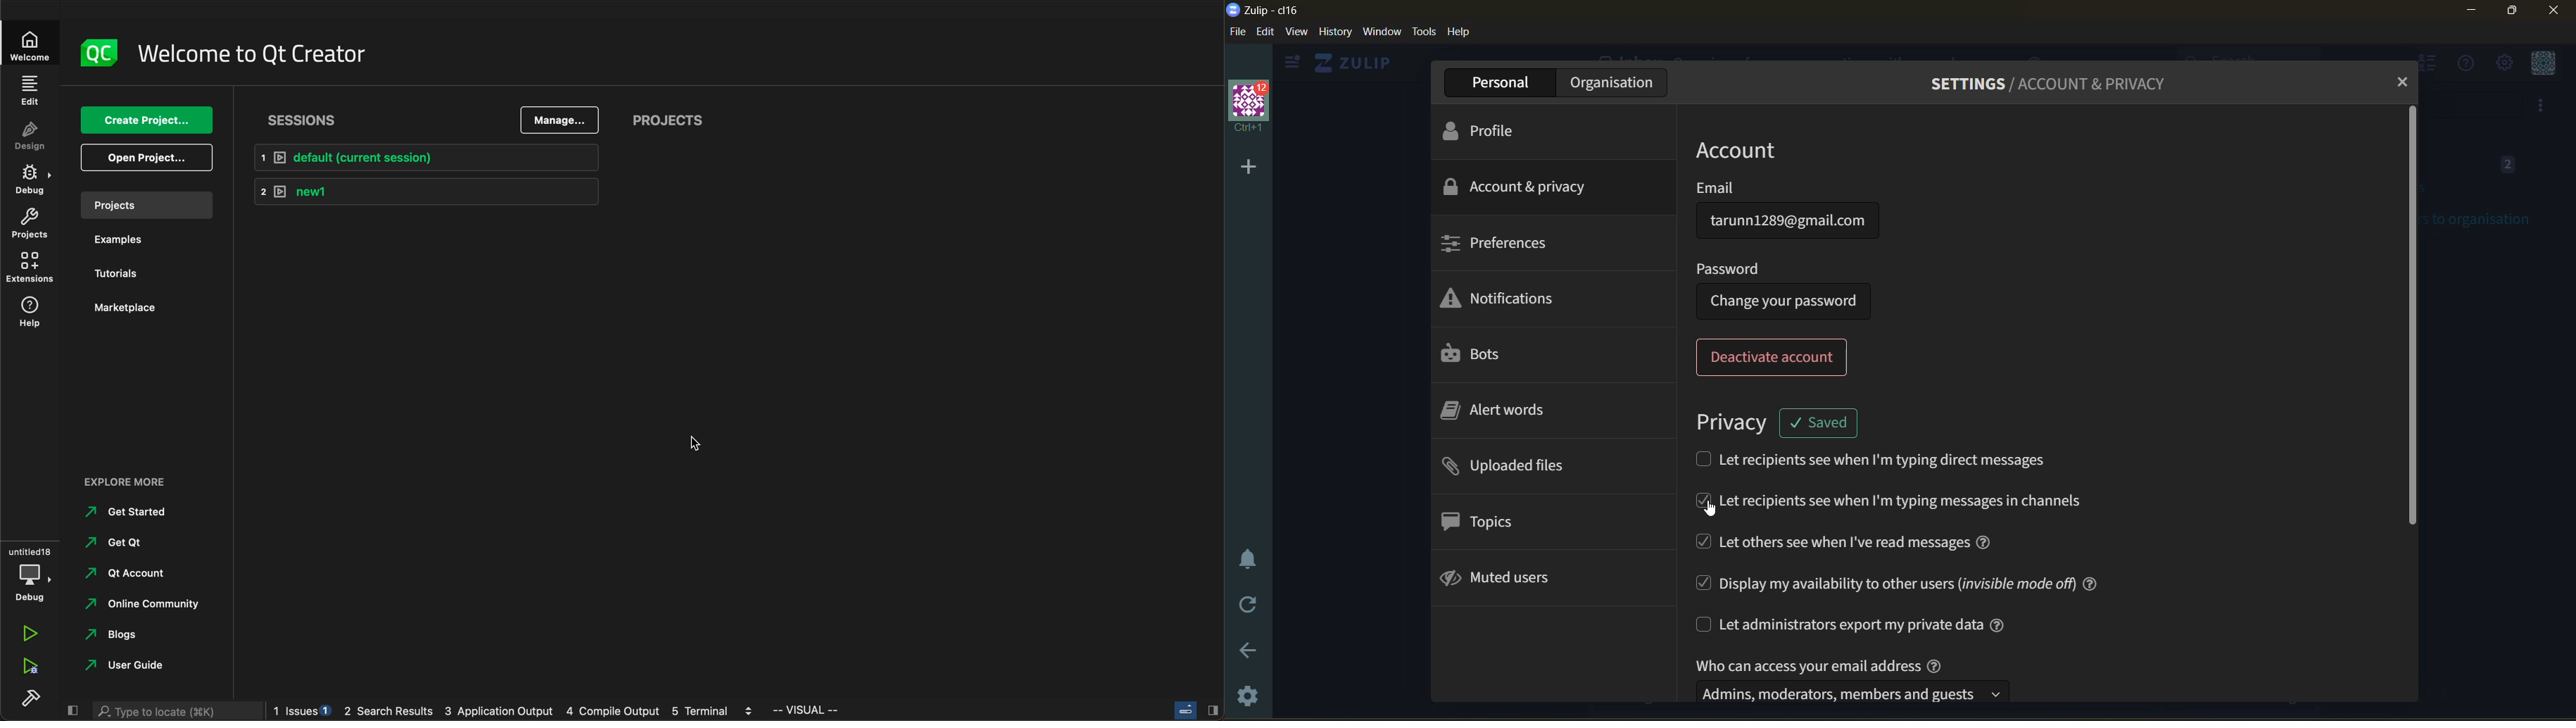  What do you see at coordinates (261, 54) in the screenshot?
I see `welcome ` at bounding box center [261, 54].